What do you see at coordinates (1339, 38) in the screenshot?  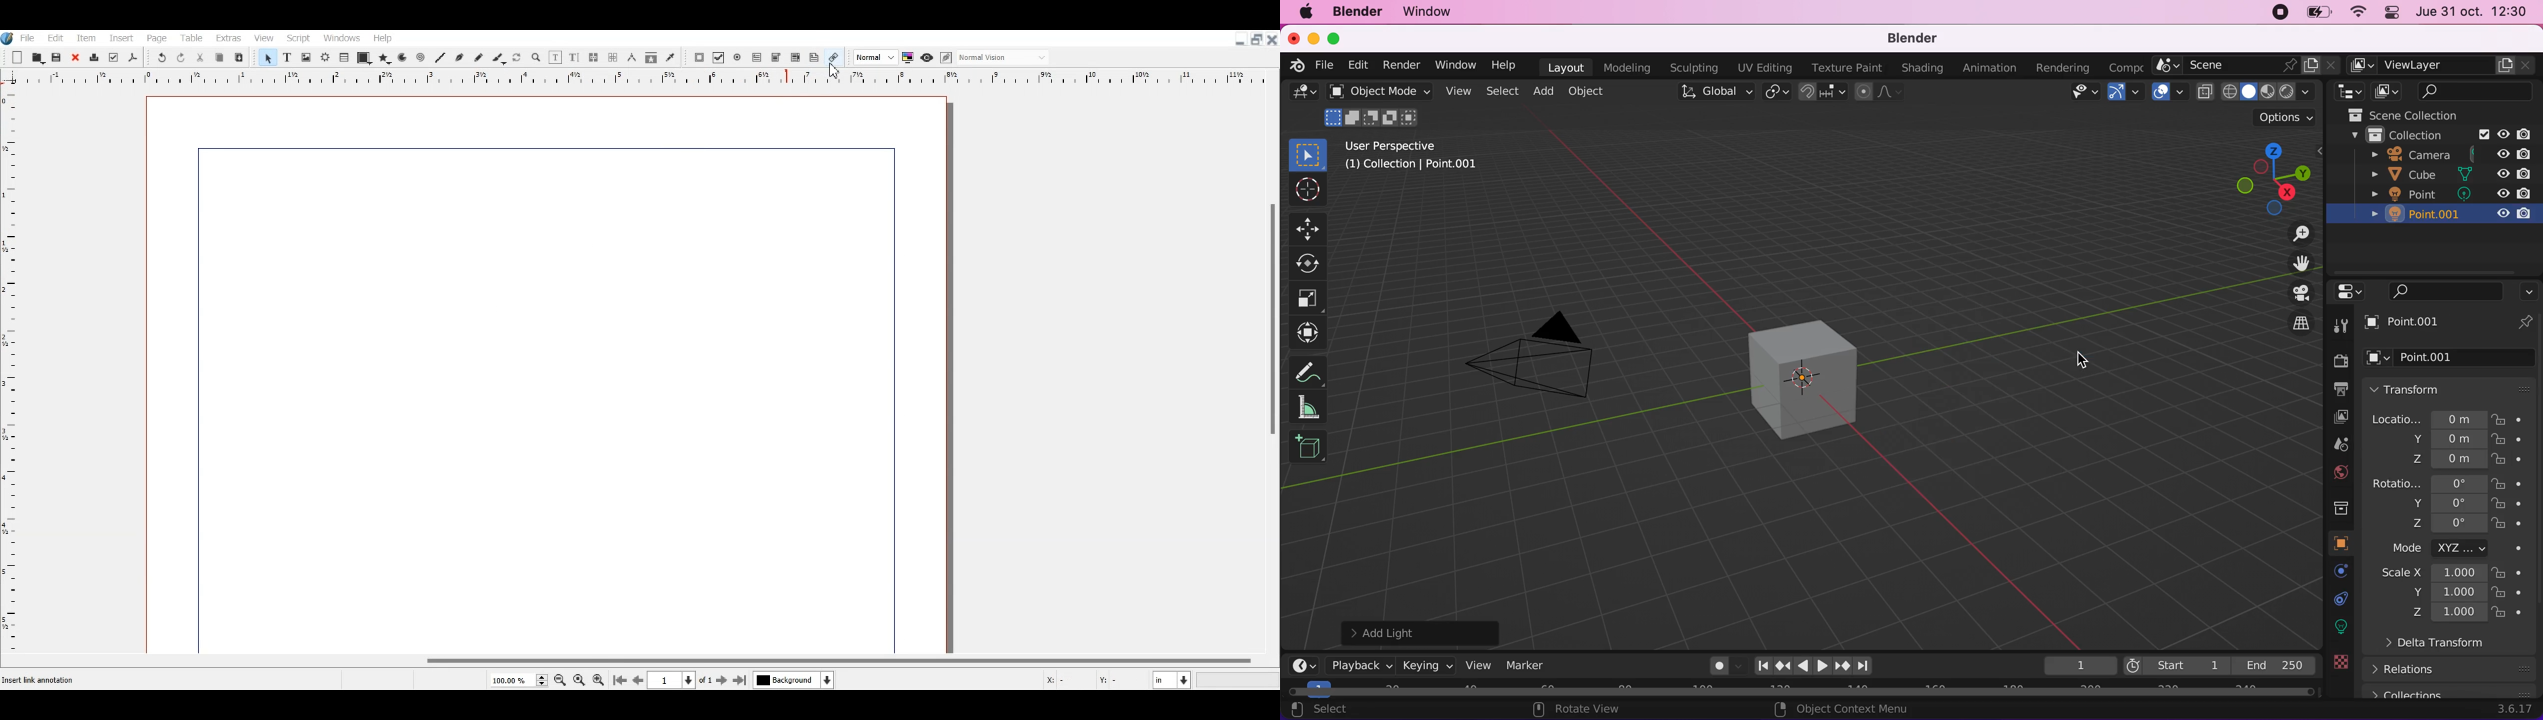 I see `maximize` at bounding box center [1339, 38].